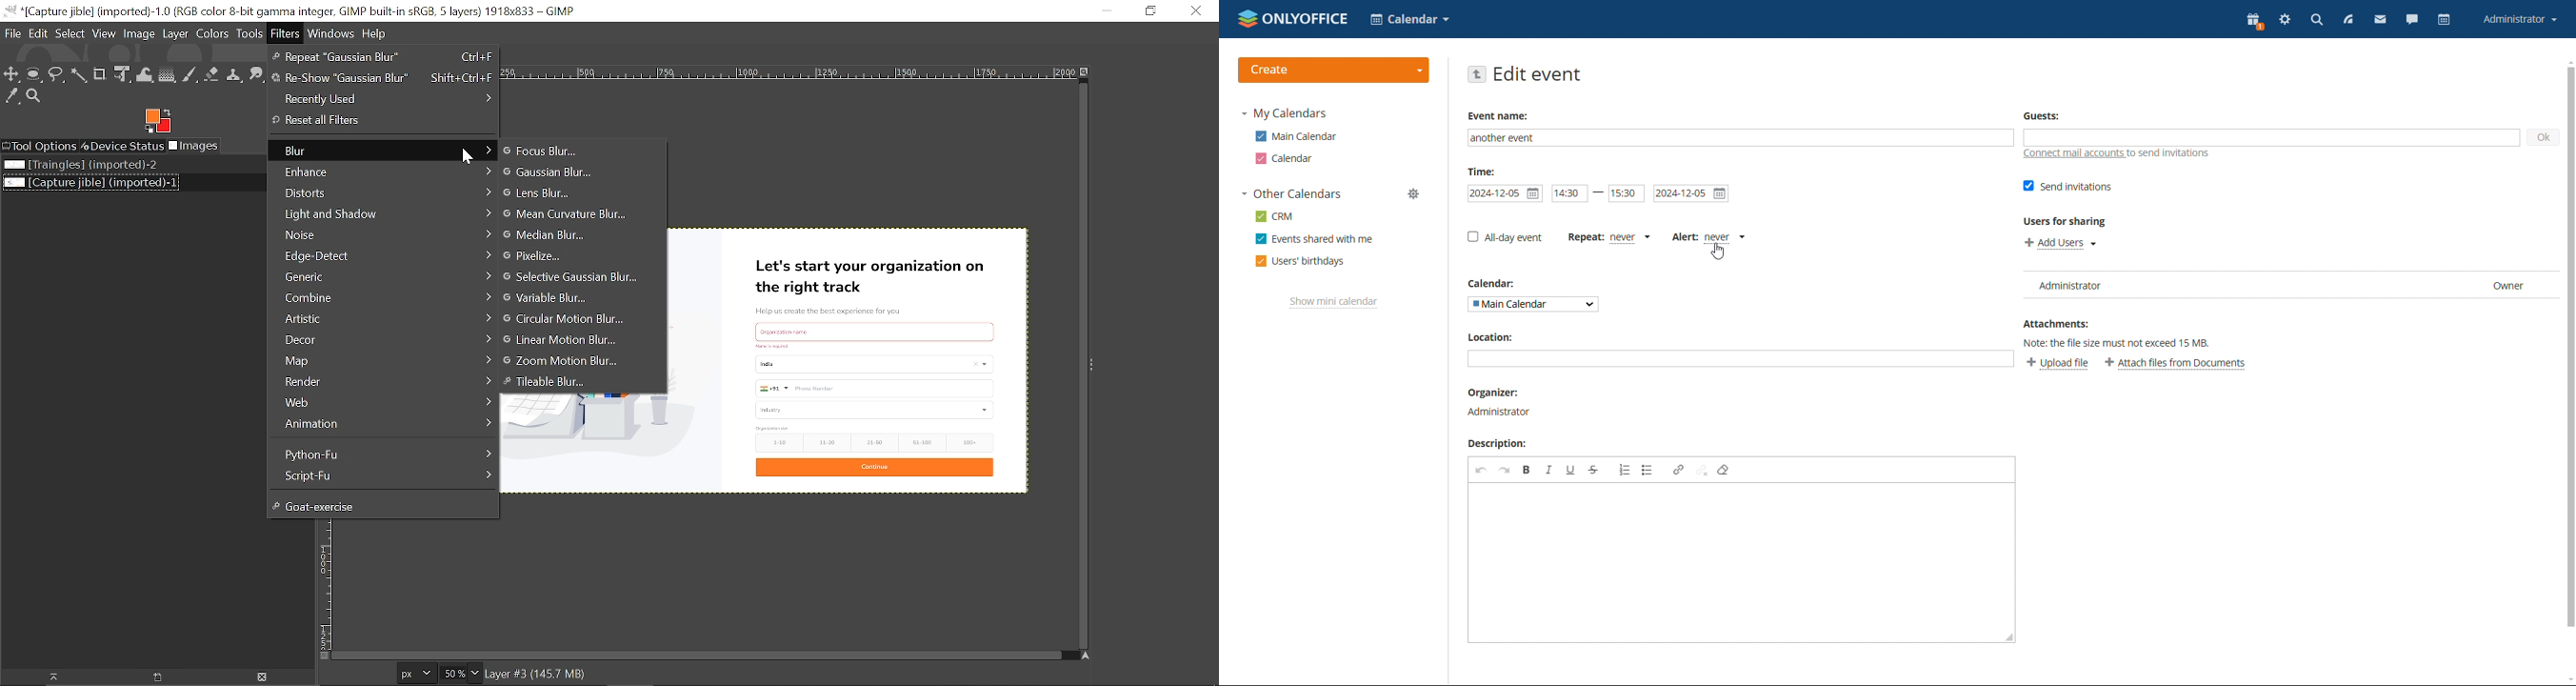 This screenshot has width=2576, height=700. I want to click on upload file, so click(2057, 364).